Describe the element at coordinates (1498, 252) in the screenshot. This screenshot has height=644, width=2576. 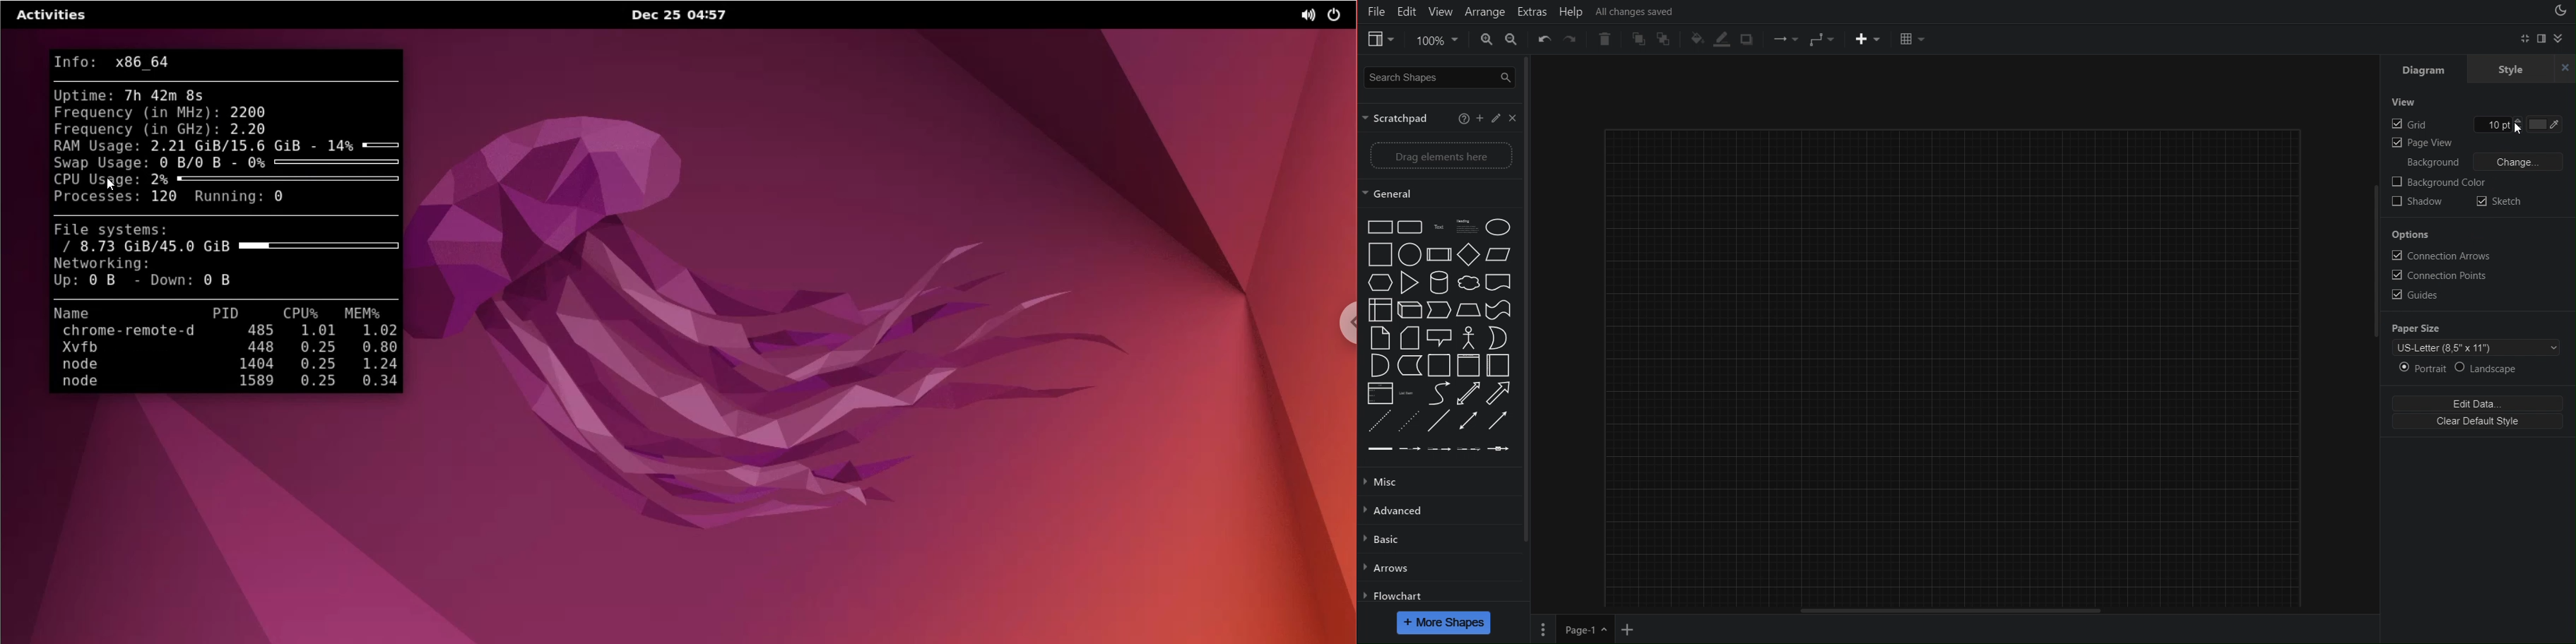
I see `Trapezium` at that location.